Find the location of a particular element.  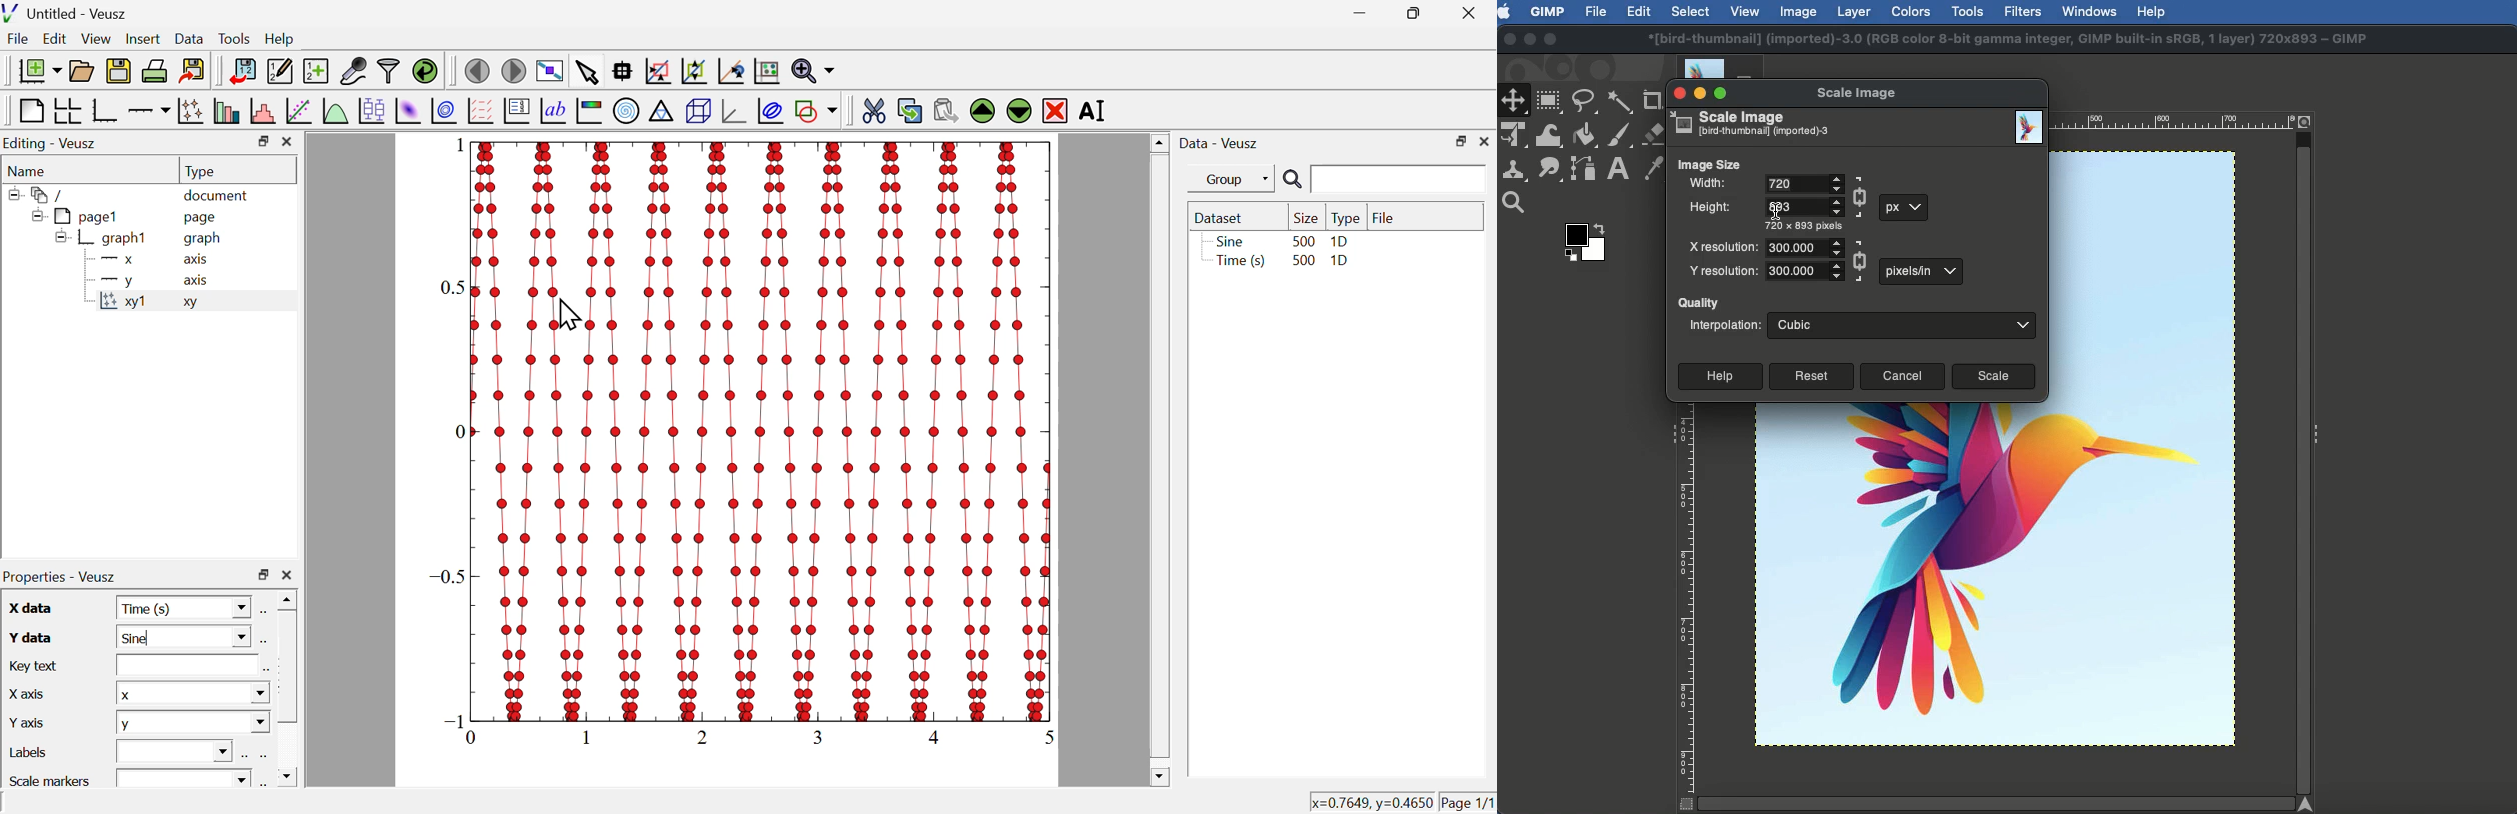

File is located at coordinates (1595, 12).